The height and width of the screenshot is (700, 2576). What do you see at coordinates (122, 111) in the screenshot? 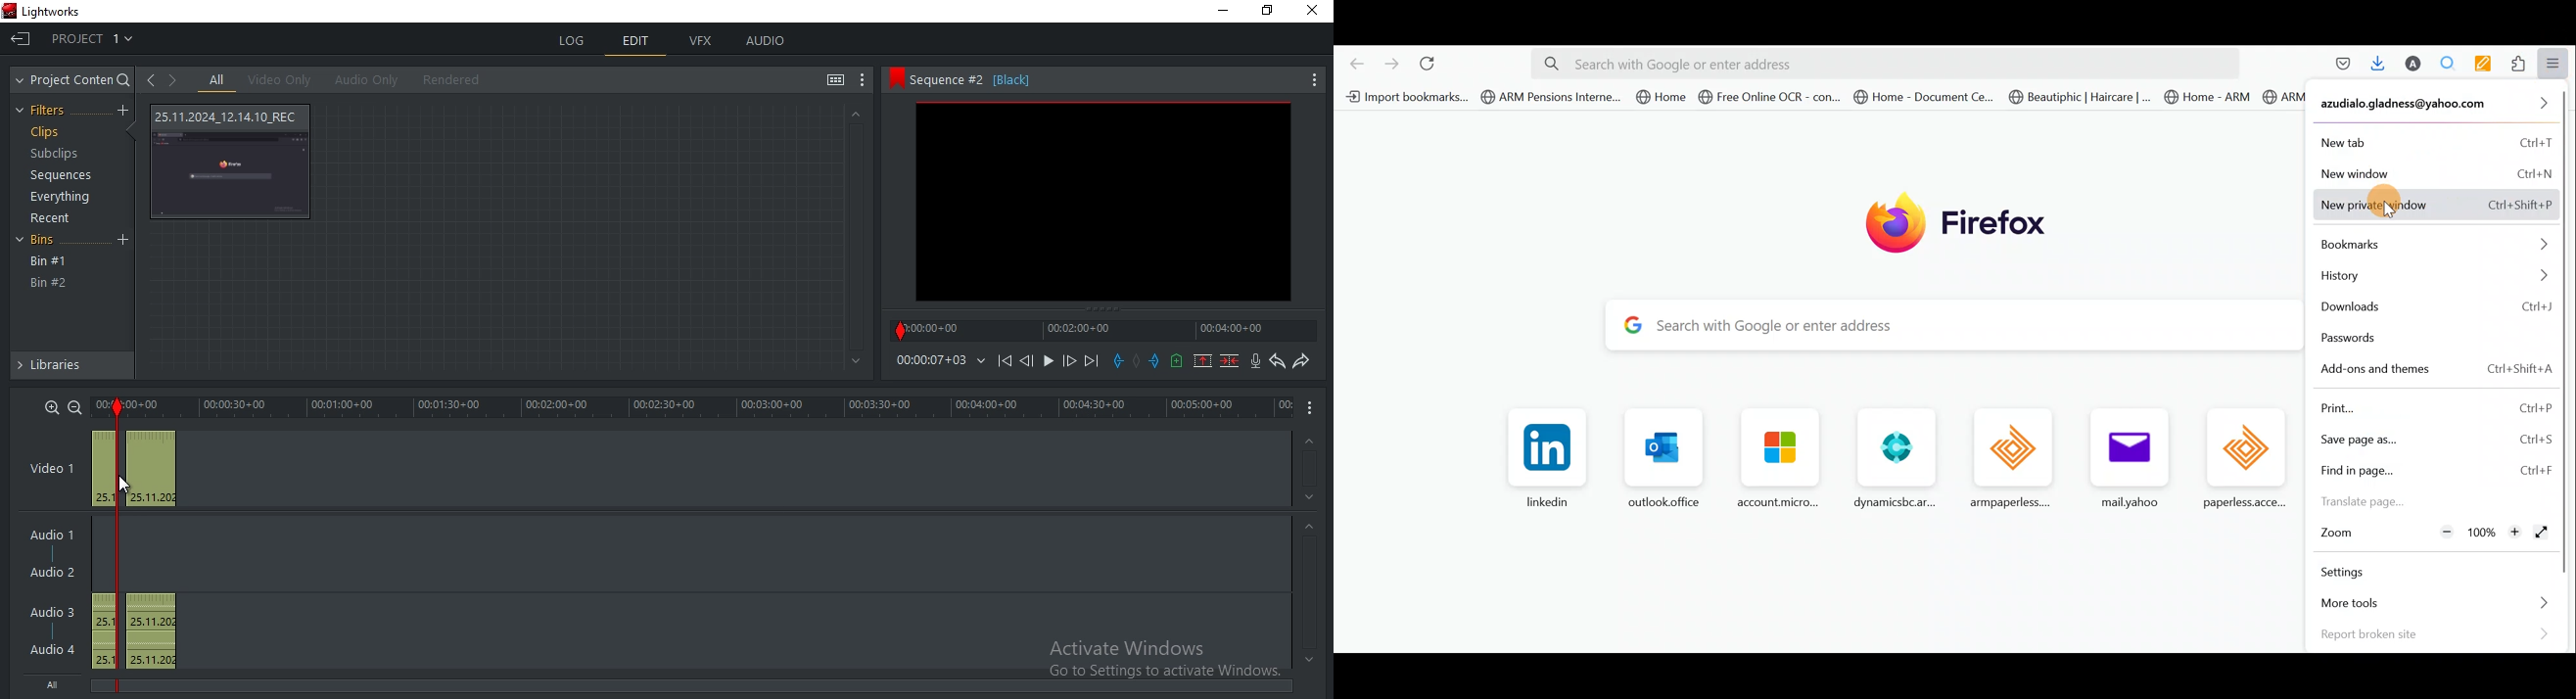
I see `create a filter` at bounding box center [122, 111].